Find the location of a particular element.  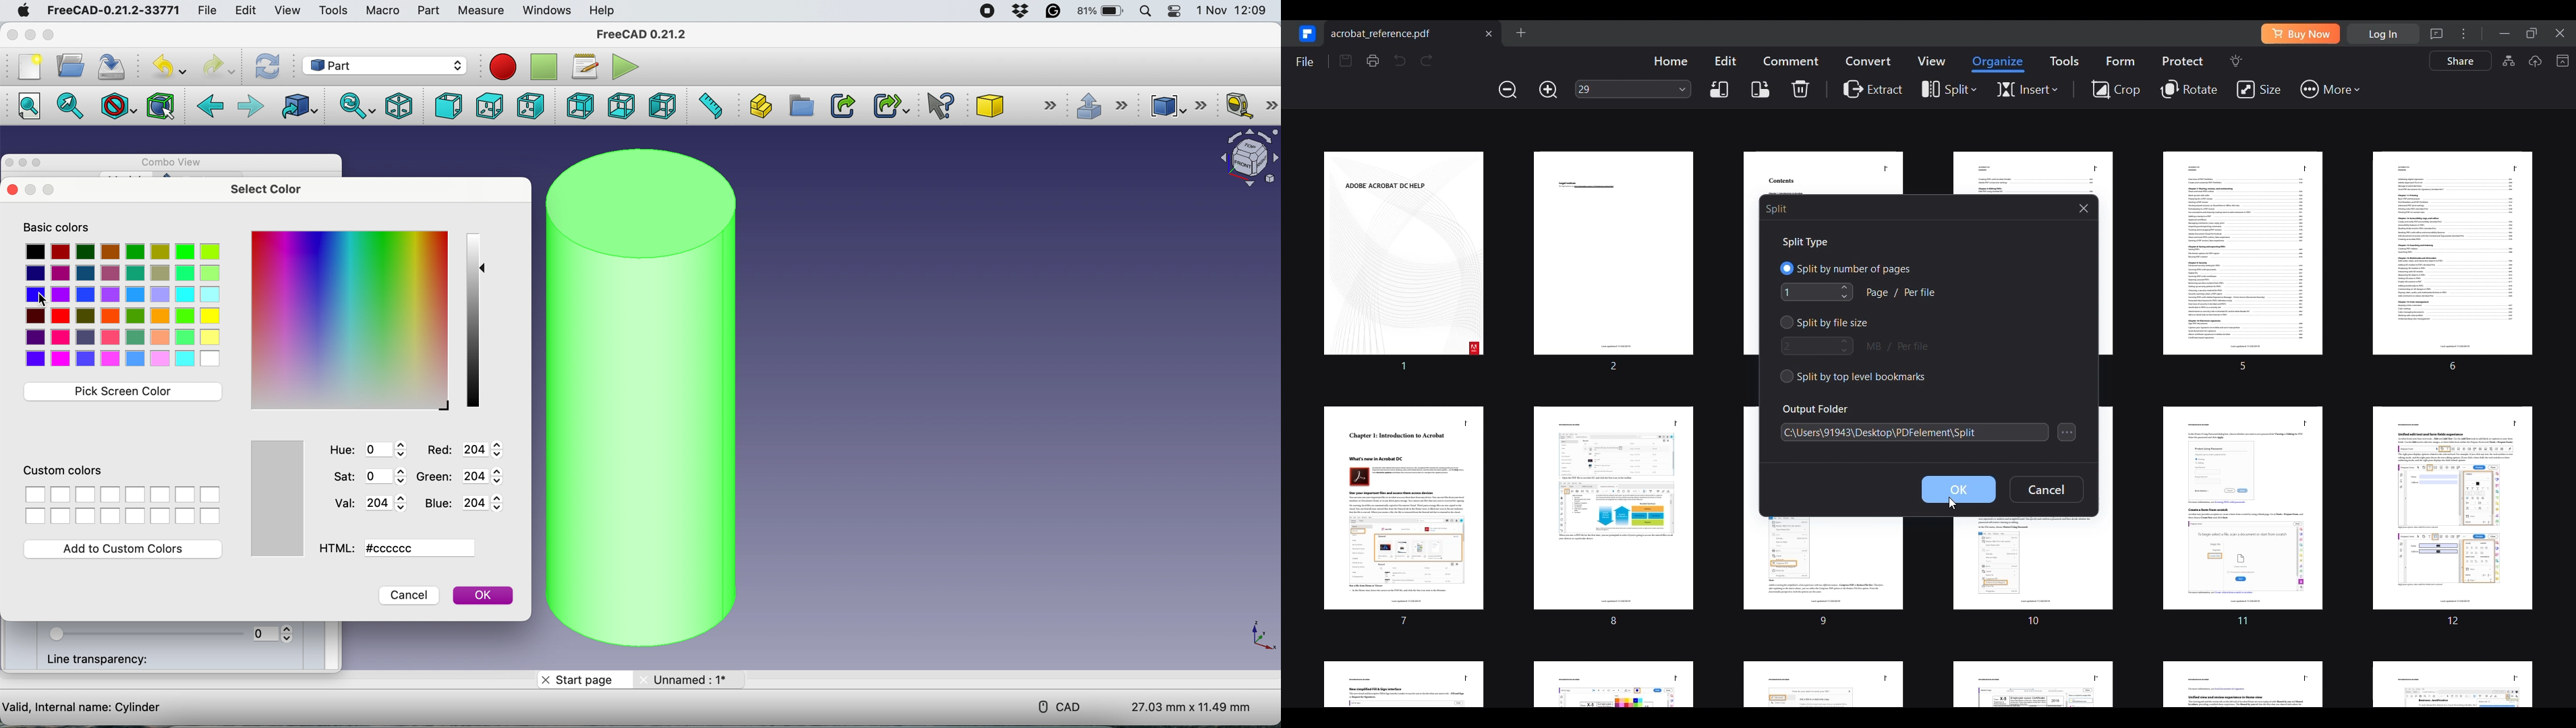

color shade pick is located at coordinates (474, 322).